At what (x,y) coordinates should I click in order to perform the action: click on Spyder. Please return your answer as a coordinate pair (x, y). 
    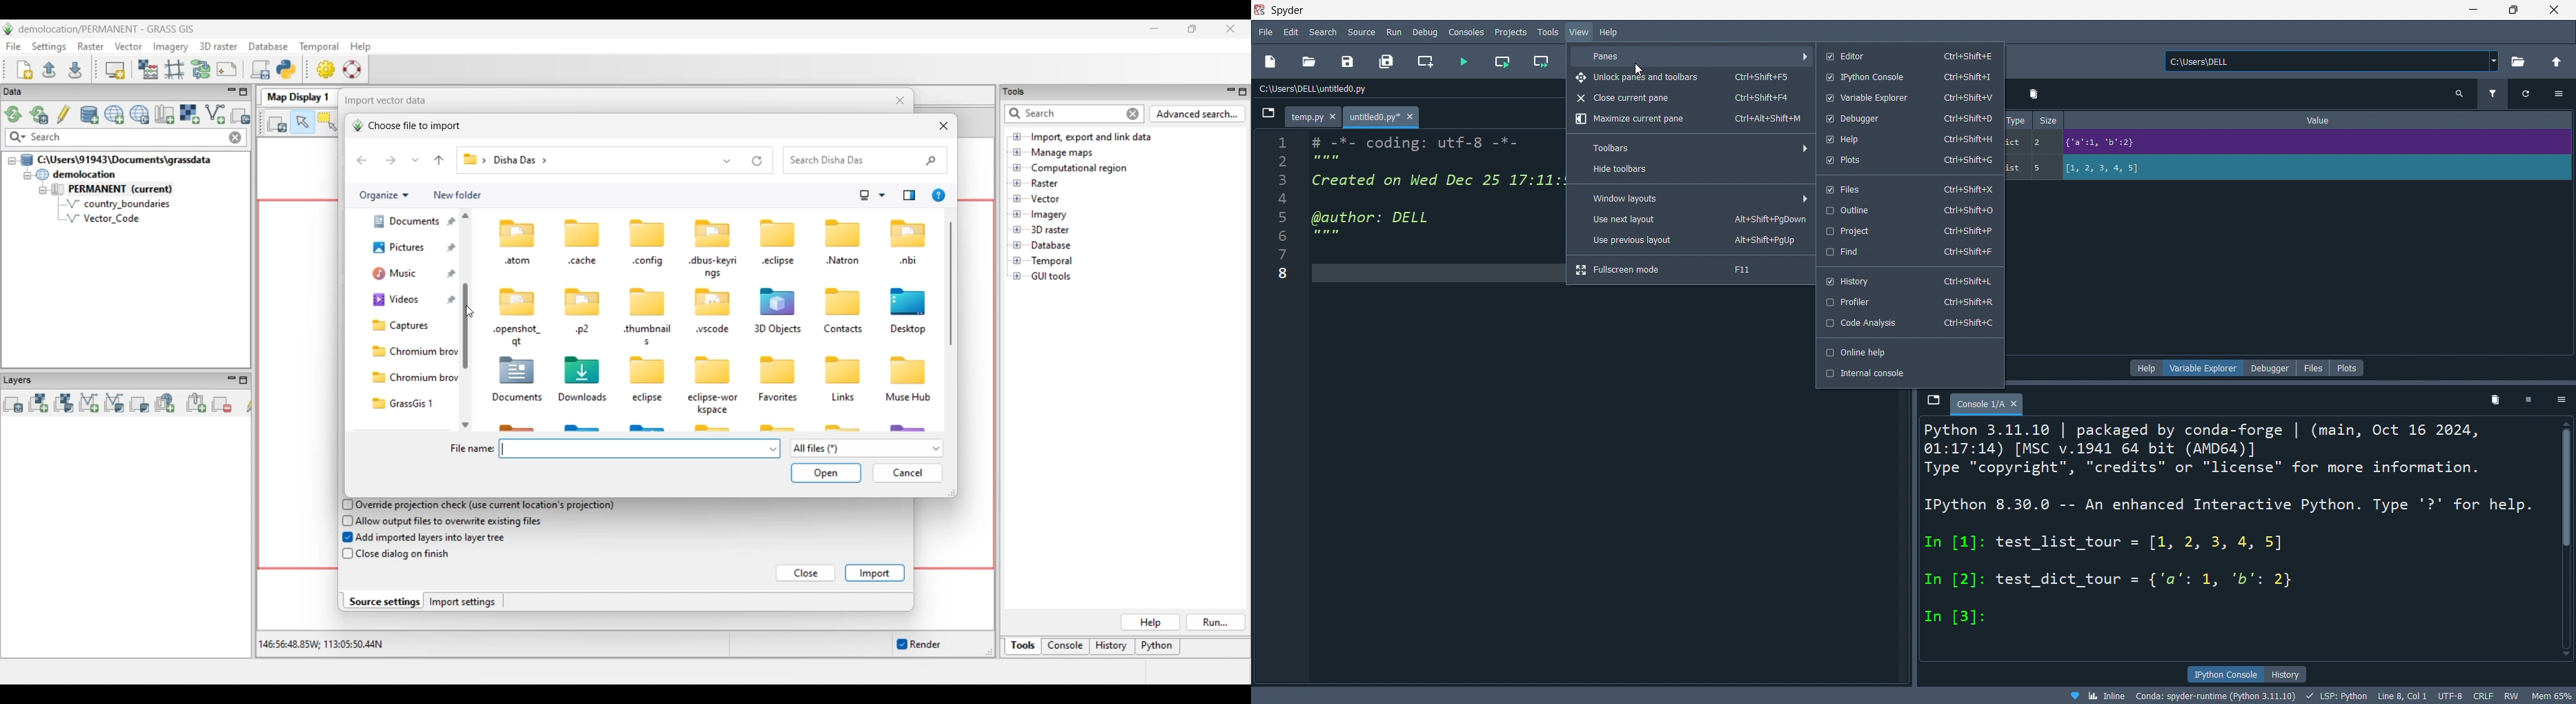
    Looking at the image, I should click on (1443, 10).